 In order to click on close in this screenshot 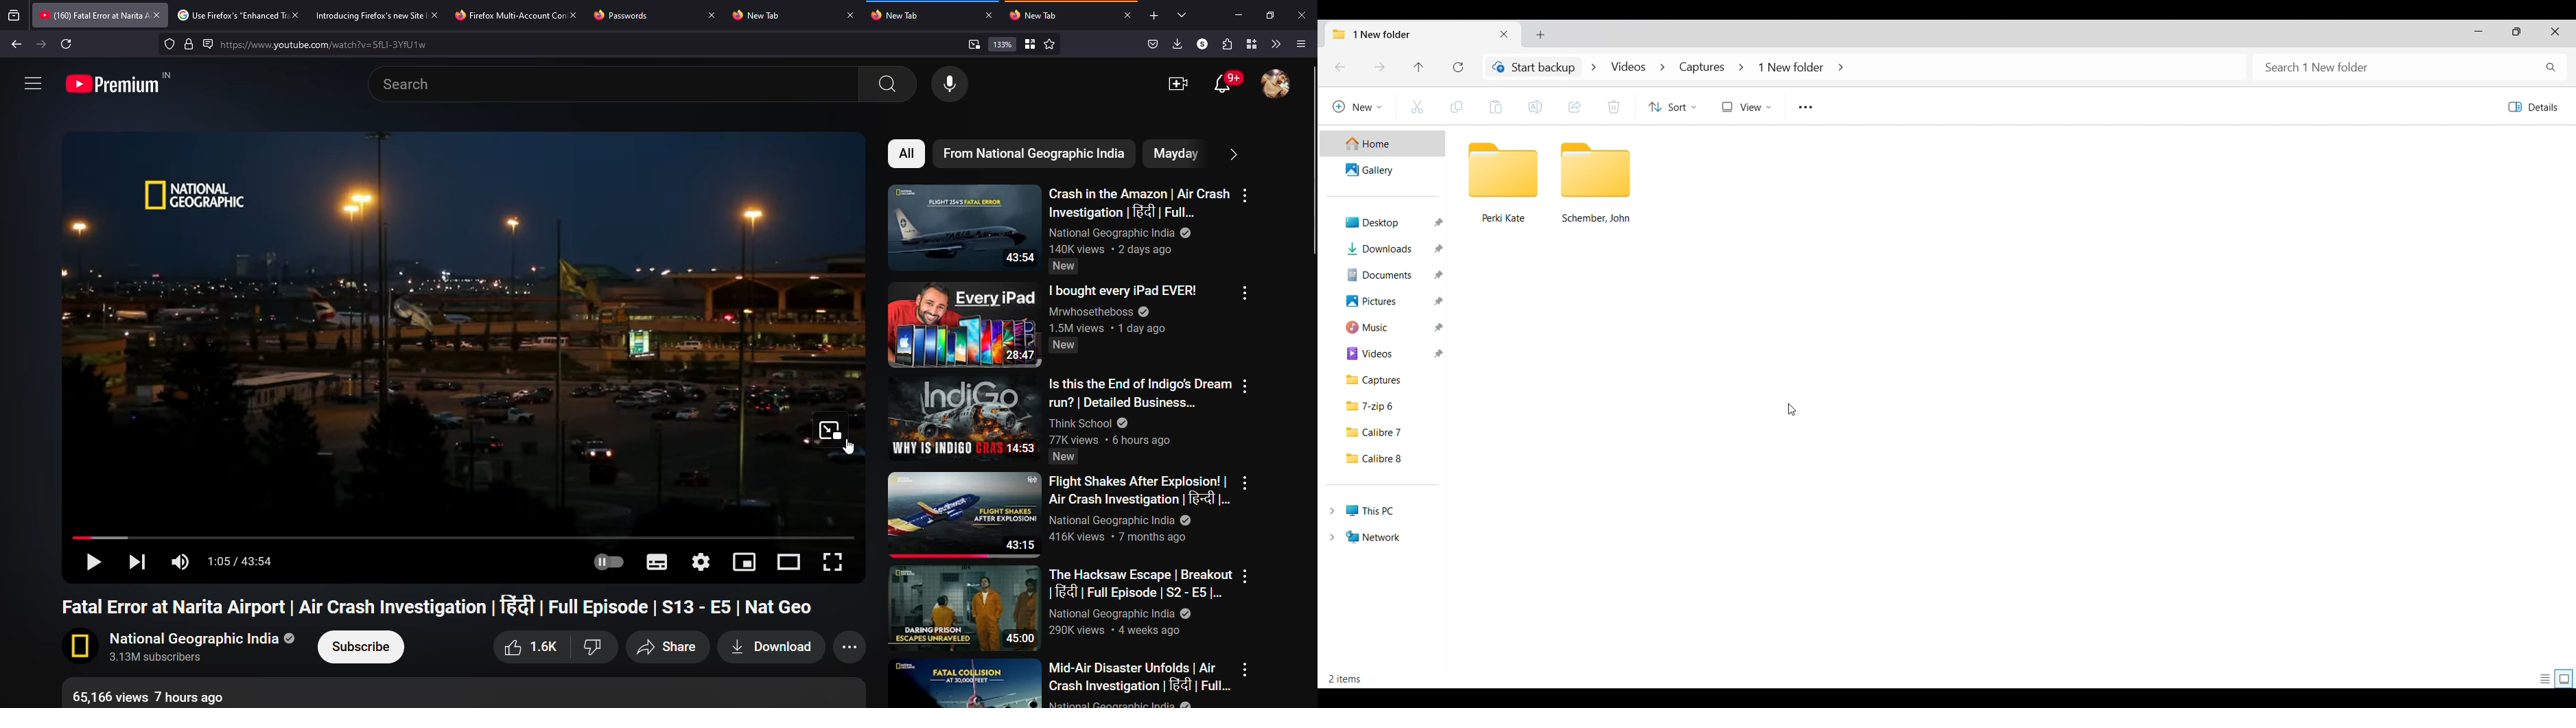, I will do `click(1304, 14)`.